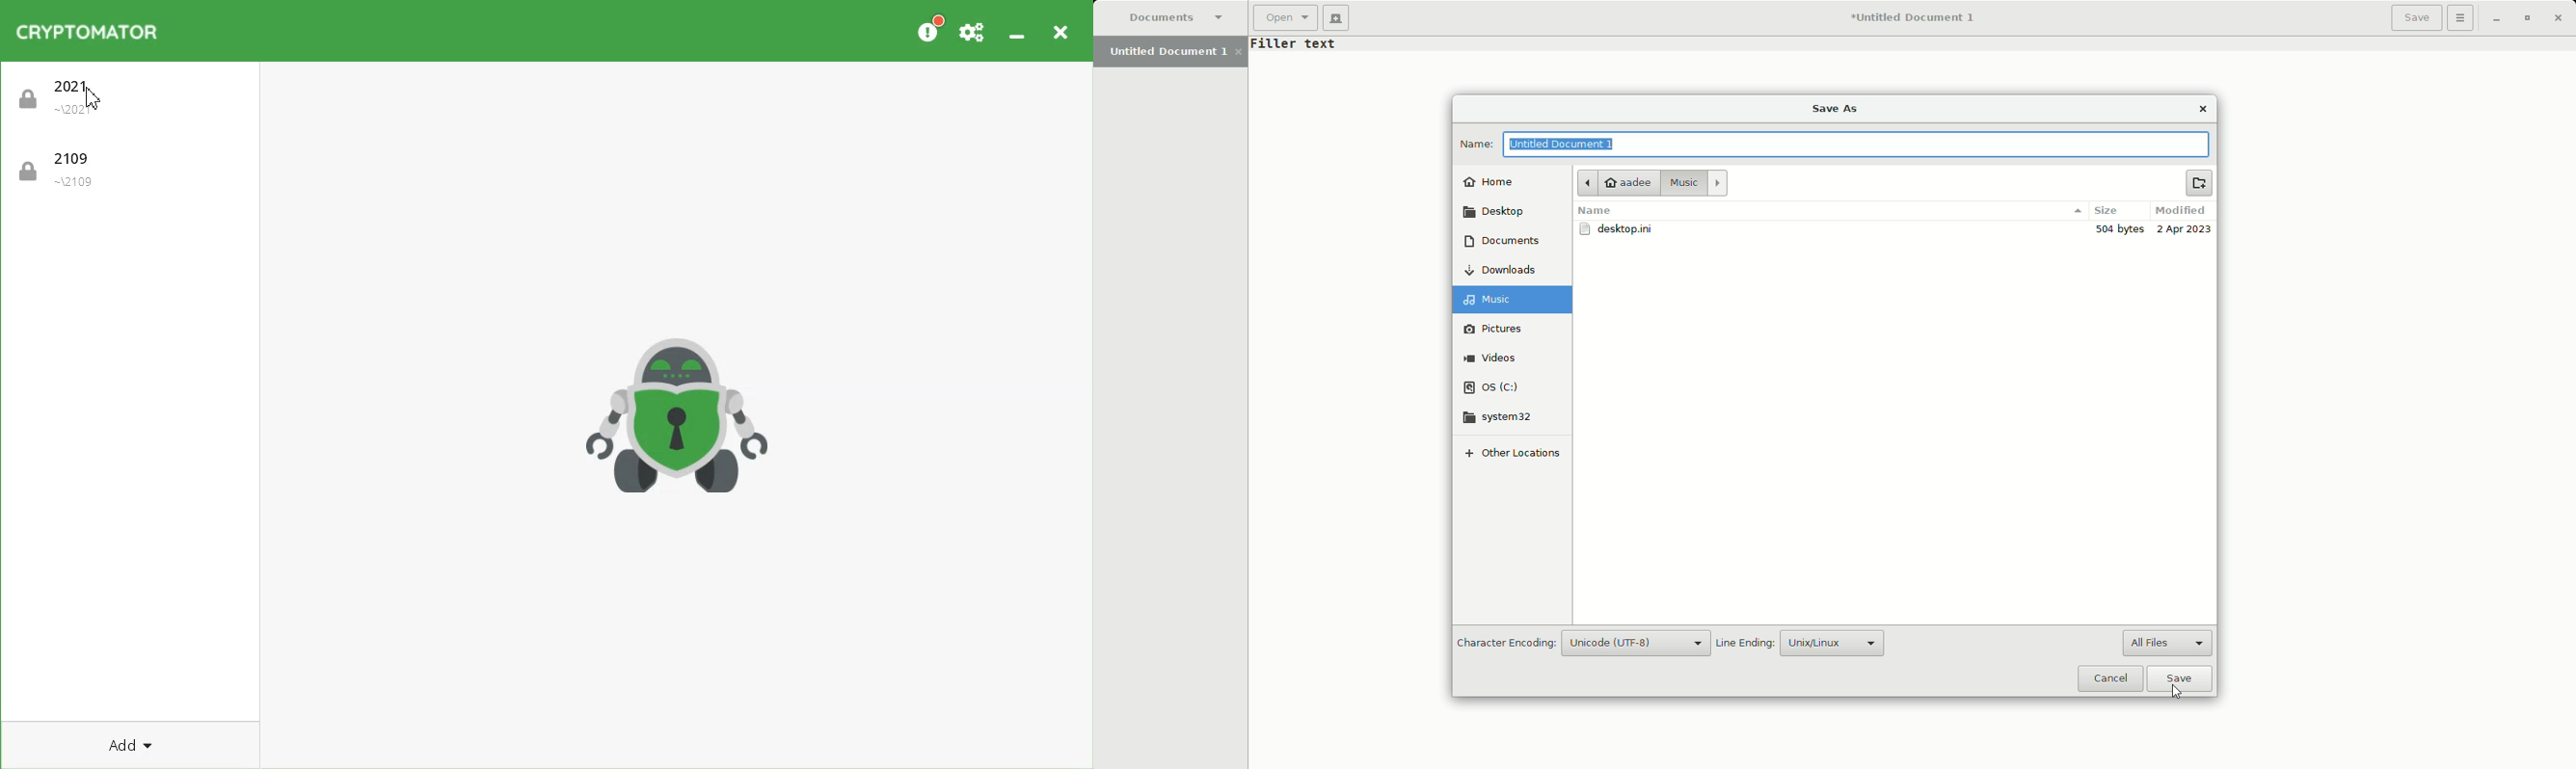 This screenshot has height=784, width=2576. I want to click on Size, so click(2113, 210).